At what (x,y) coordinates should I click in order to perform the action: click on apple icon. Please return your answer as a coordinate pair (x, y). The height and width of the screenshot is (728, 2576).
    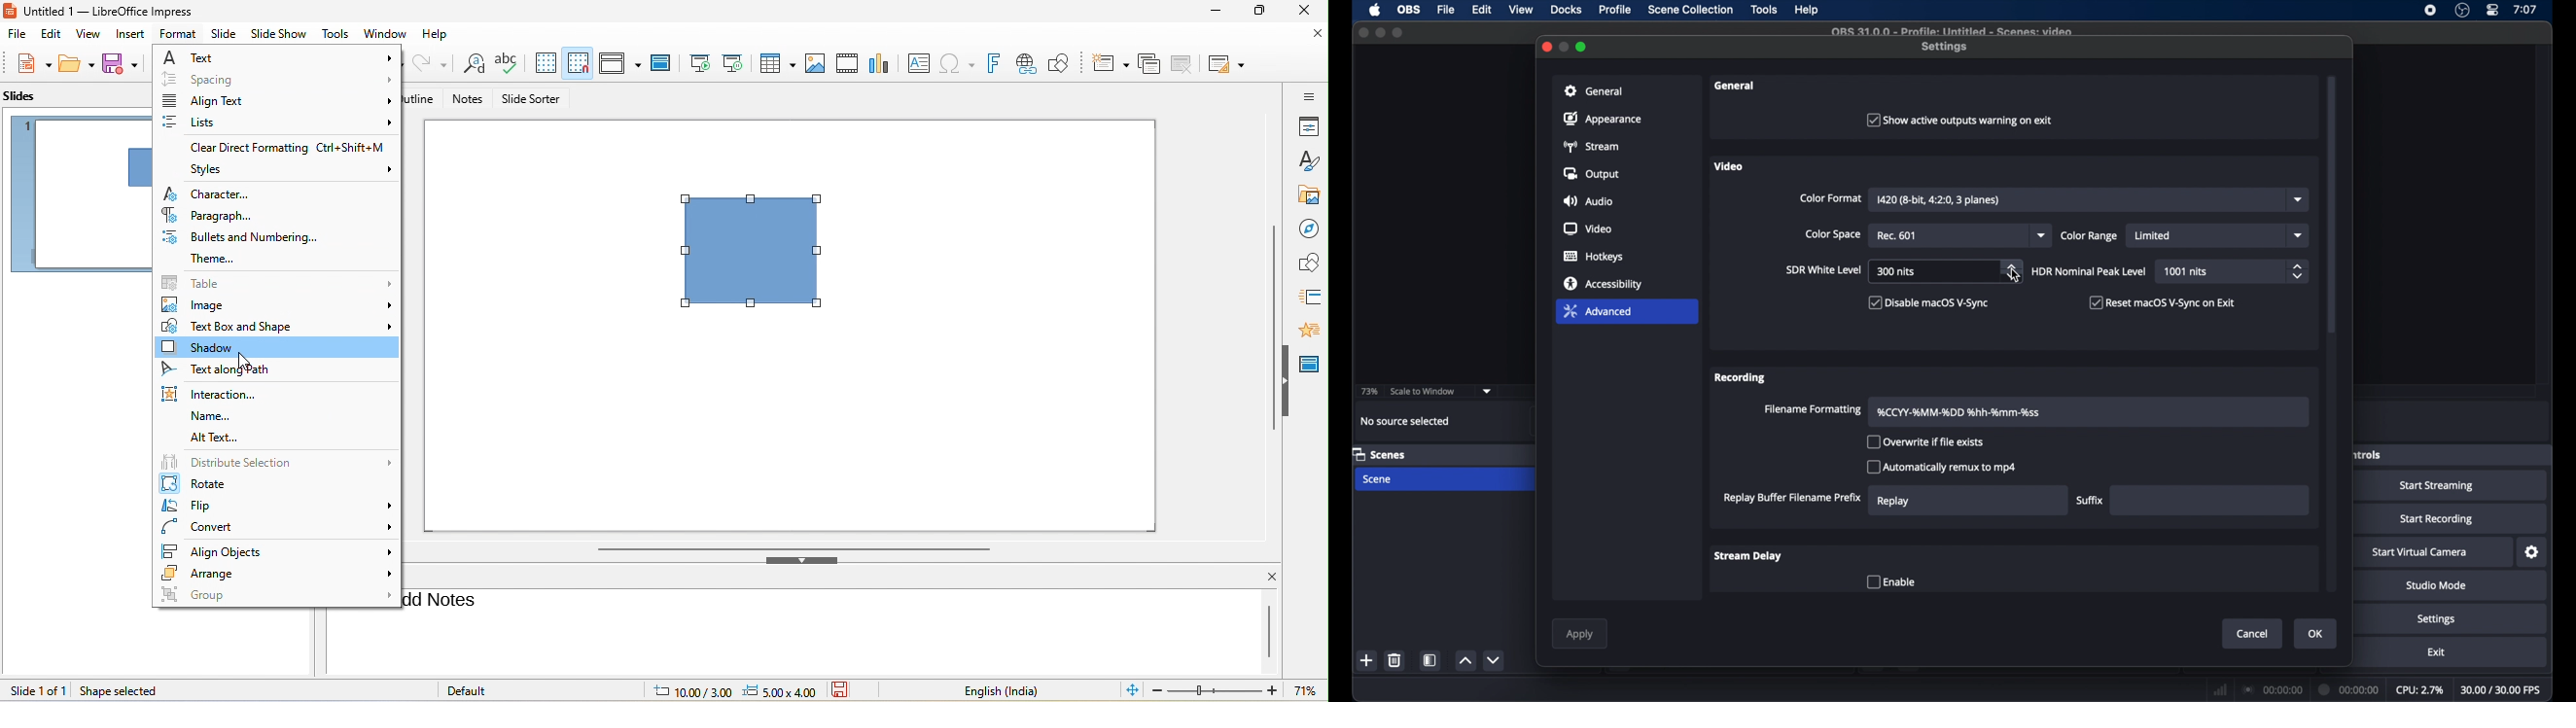
    Looking at the image, I should click on (1375, 10).